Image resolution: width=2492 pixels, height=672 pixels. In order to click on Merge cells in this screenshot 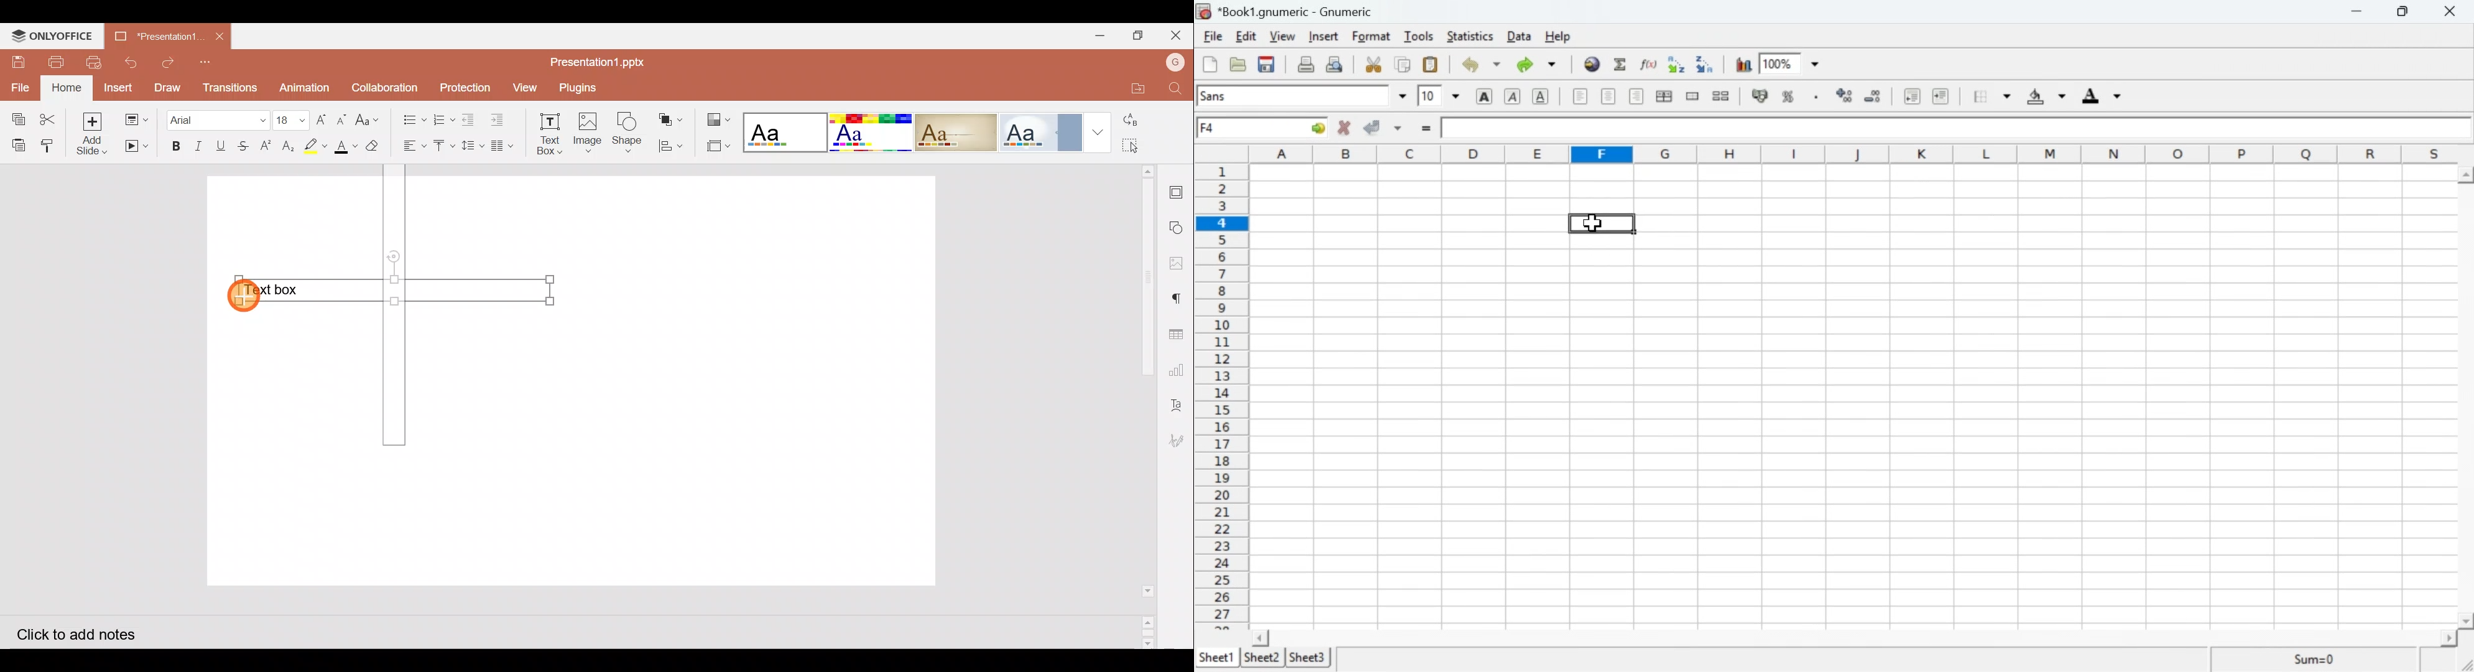, I will do `click(1693, 97)`.